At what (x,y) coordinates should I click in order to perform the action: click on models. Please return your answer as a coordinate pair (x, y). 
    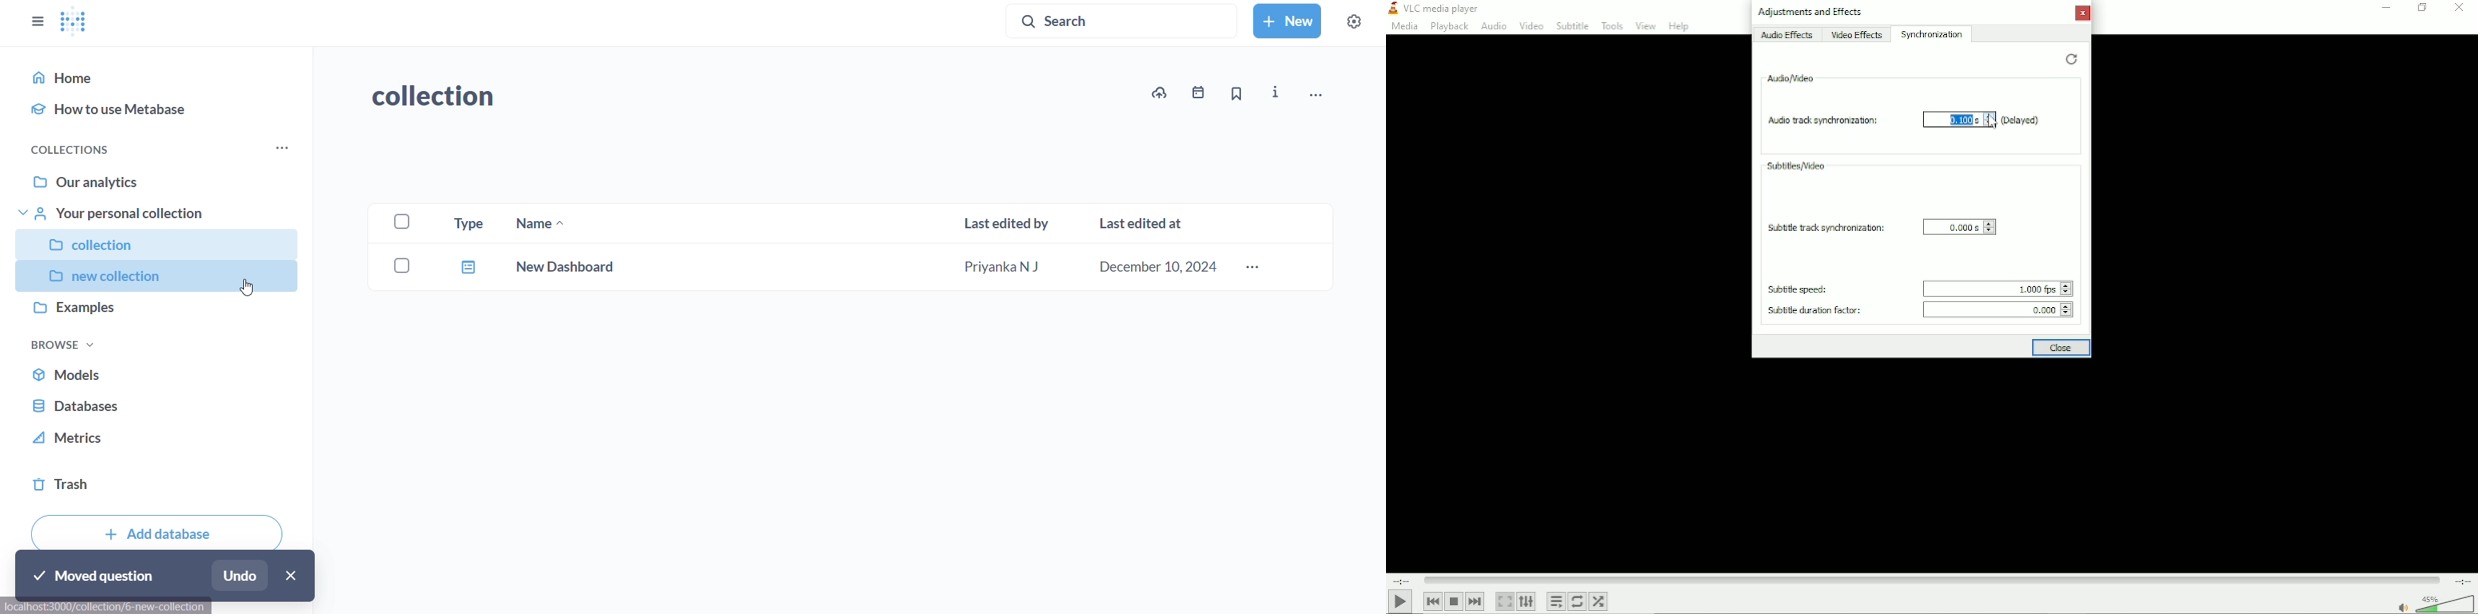
    Looking at the image, I should click on (162, 376).